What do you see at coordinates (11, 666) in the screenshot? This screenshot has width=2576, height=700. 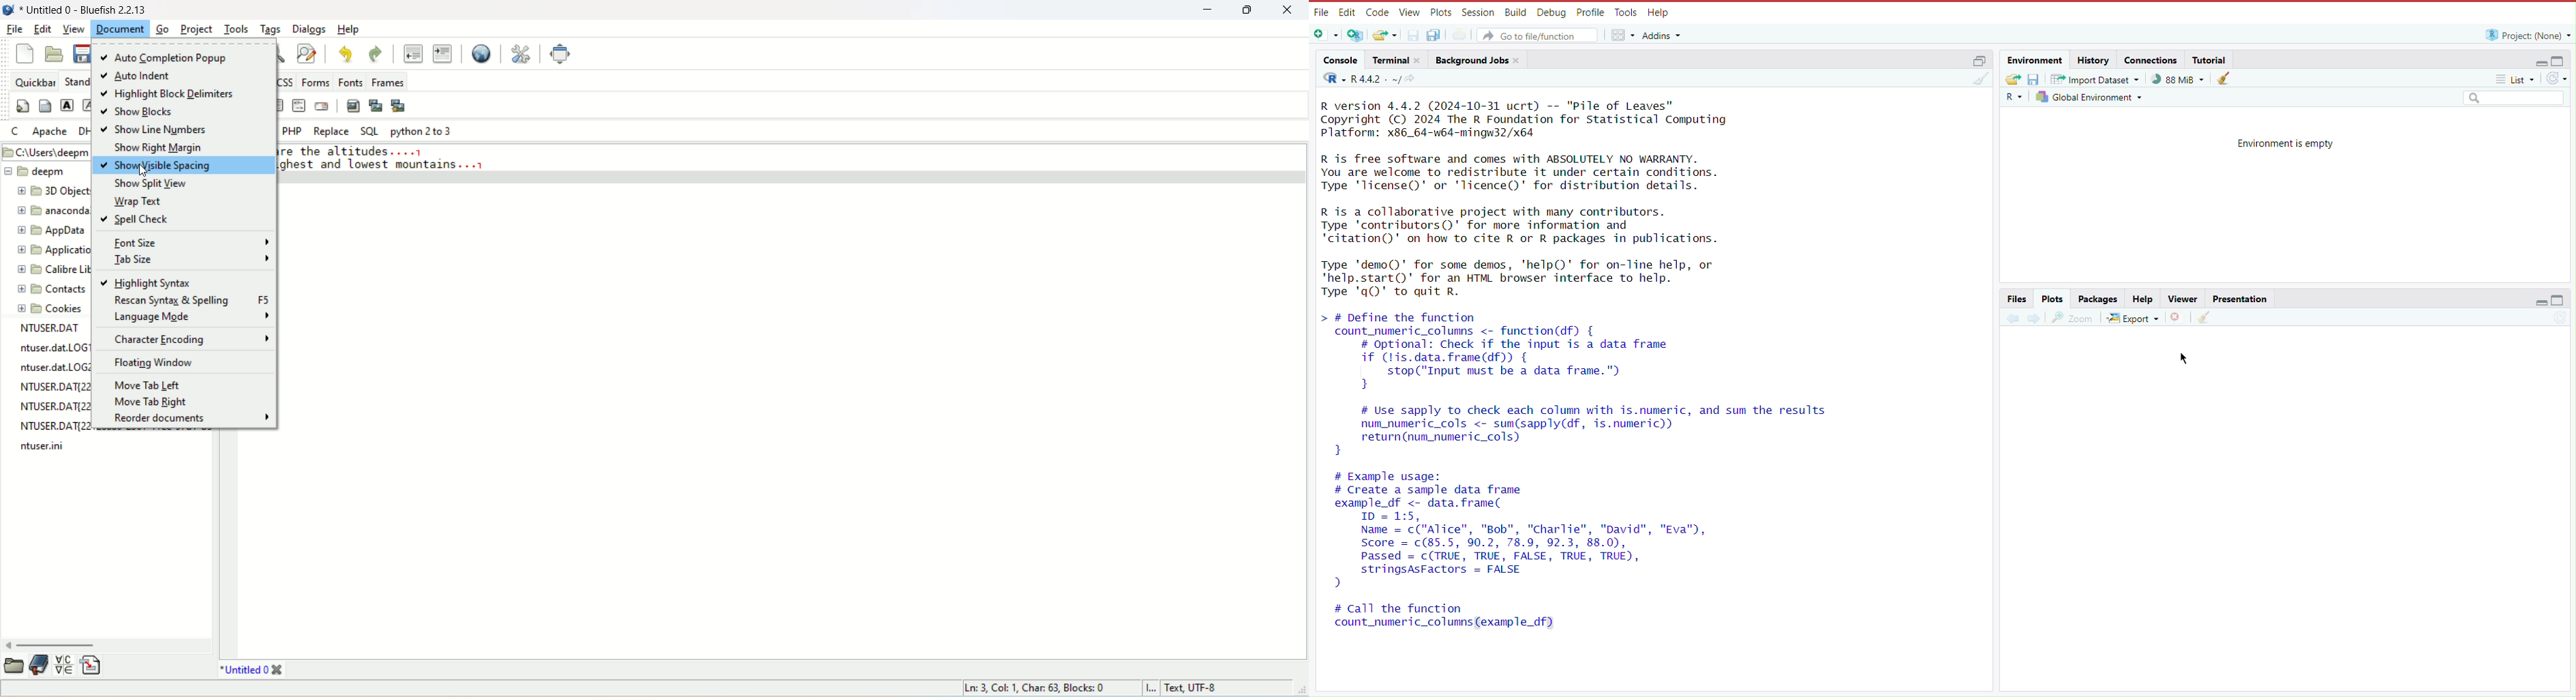 I see `open` at bounding box center [11, 666].